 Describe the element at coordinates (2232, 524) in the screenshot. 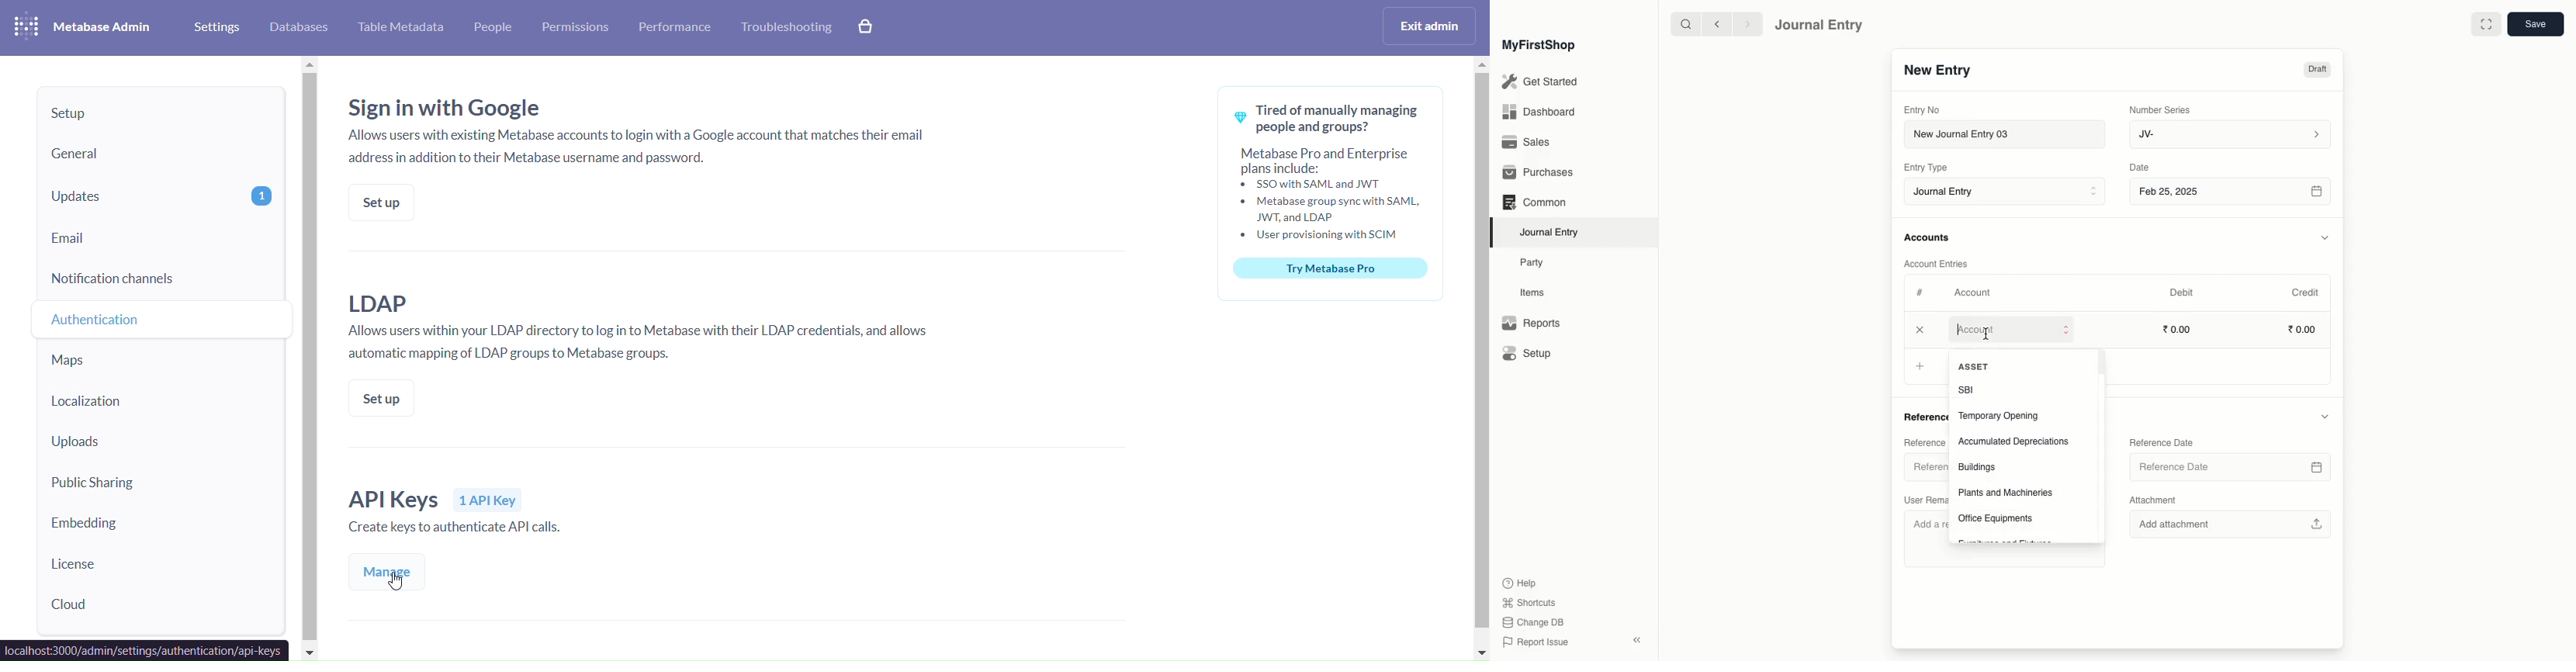

I see `Add attachment` at that location.